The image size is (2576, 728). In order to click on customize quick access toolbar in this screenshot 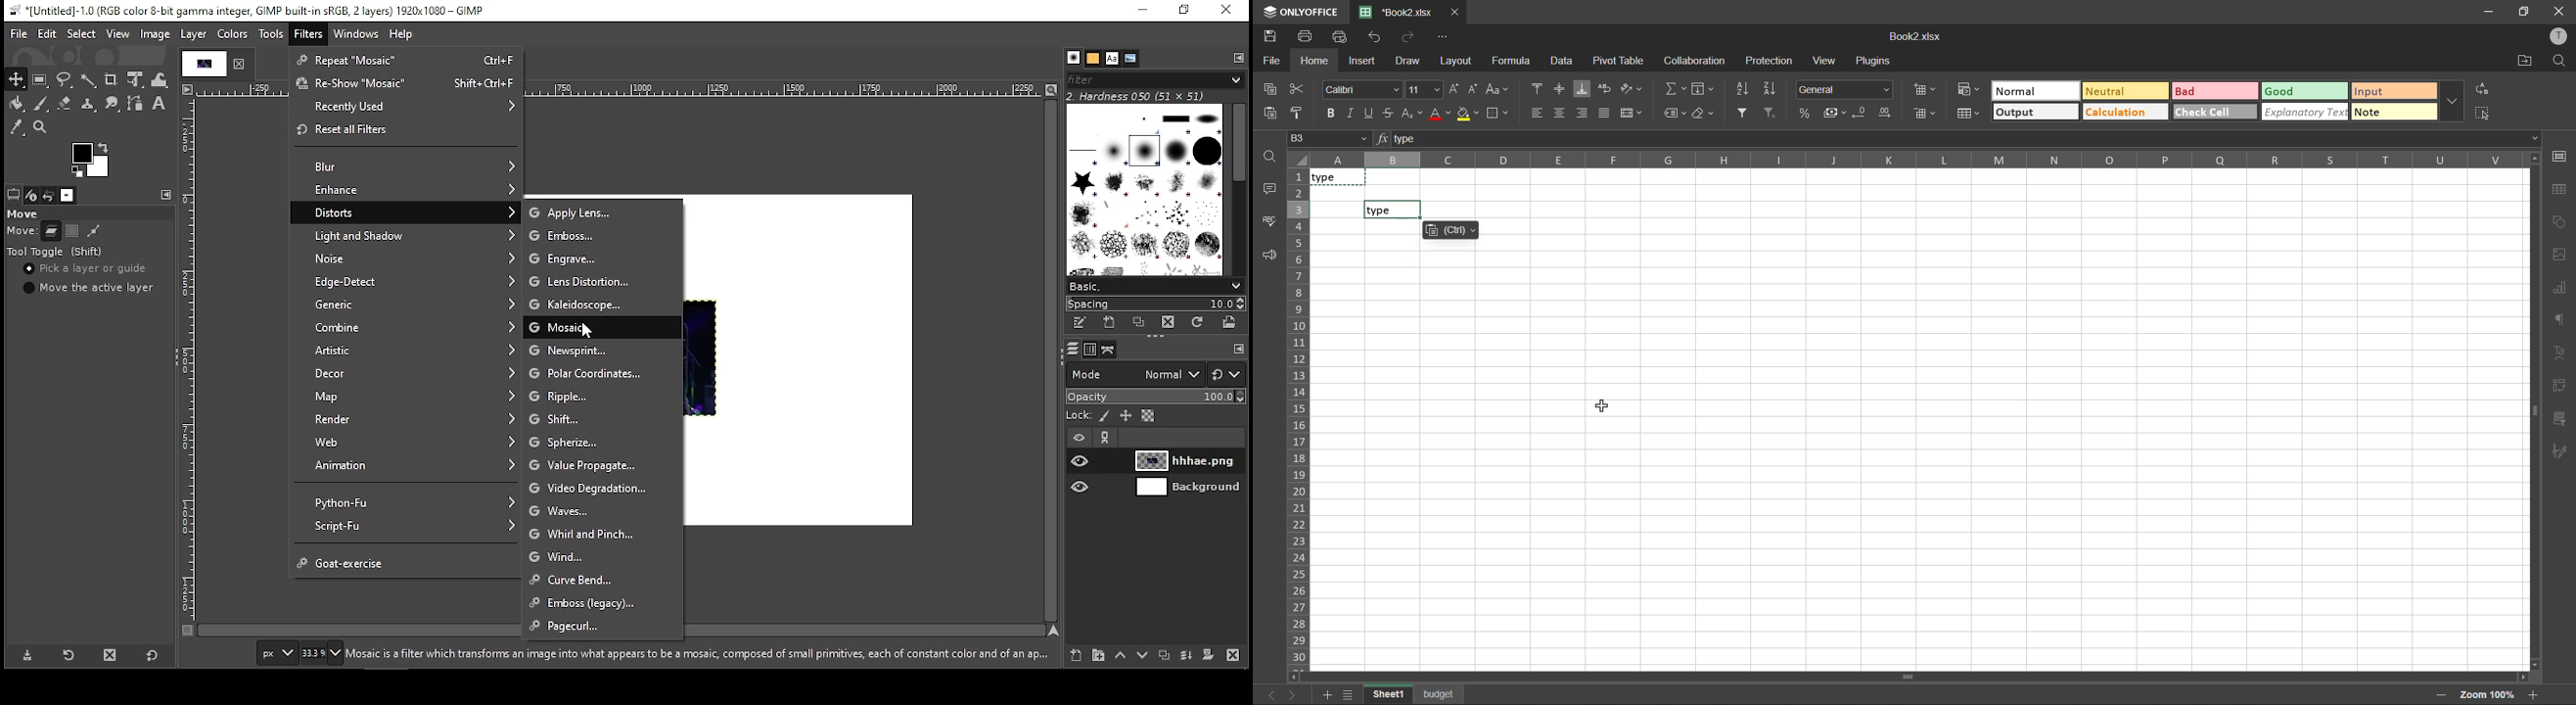, I will do `click(1442, 39)`.